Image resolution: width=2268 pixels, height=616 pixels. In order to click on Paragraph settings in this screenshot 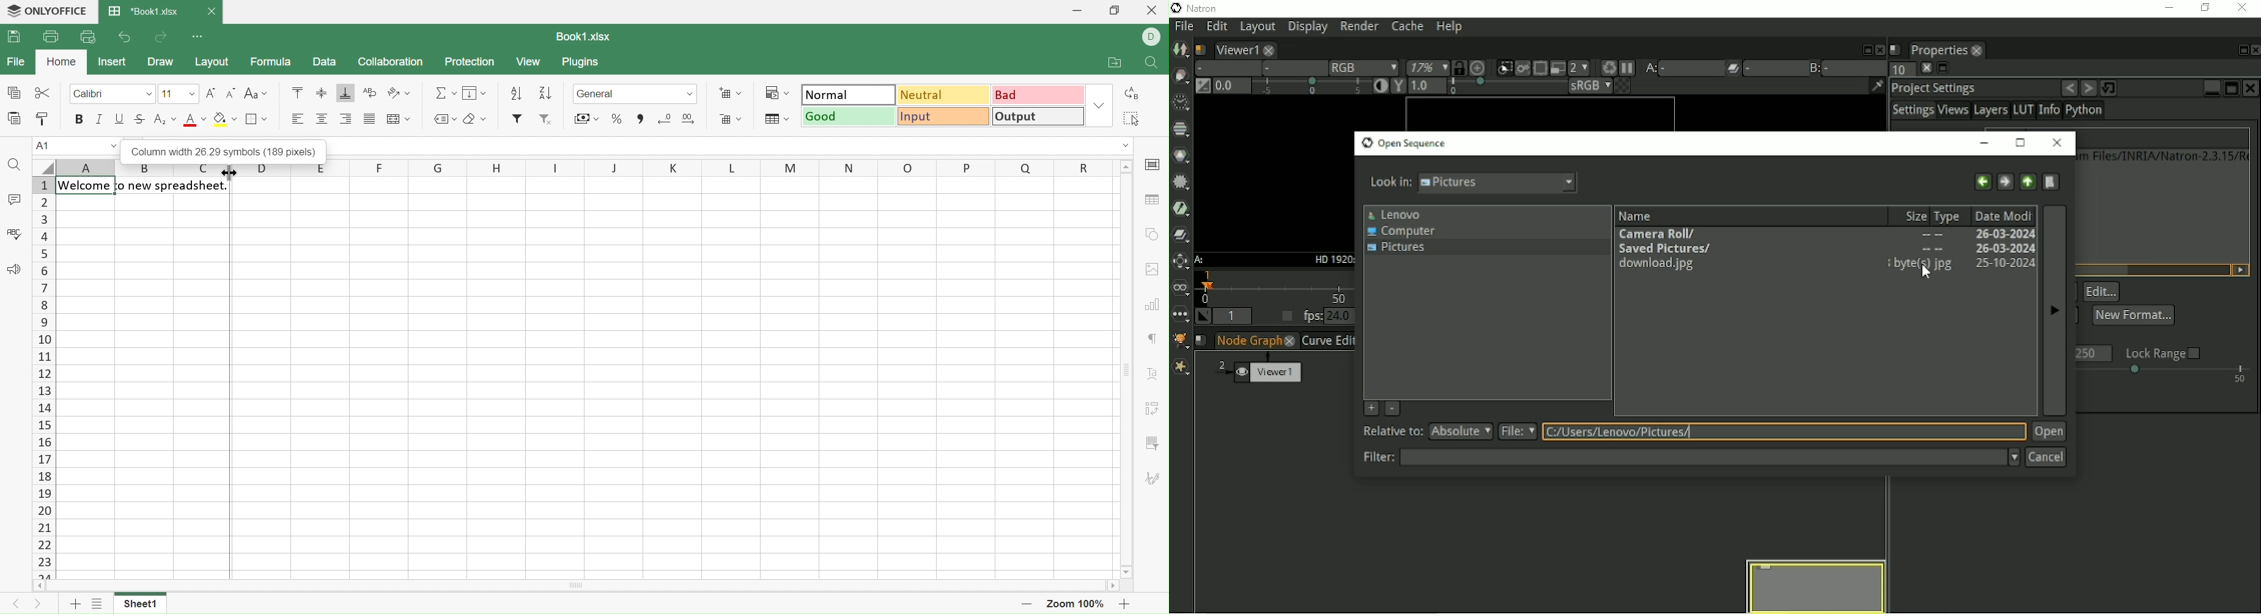, I will do `click(1153, 340)`.